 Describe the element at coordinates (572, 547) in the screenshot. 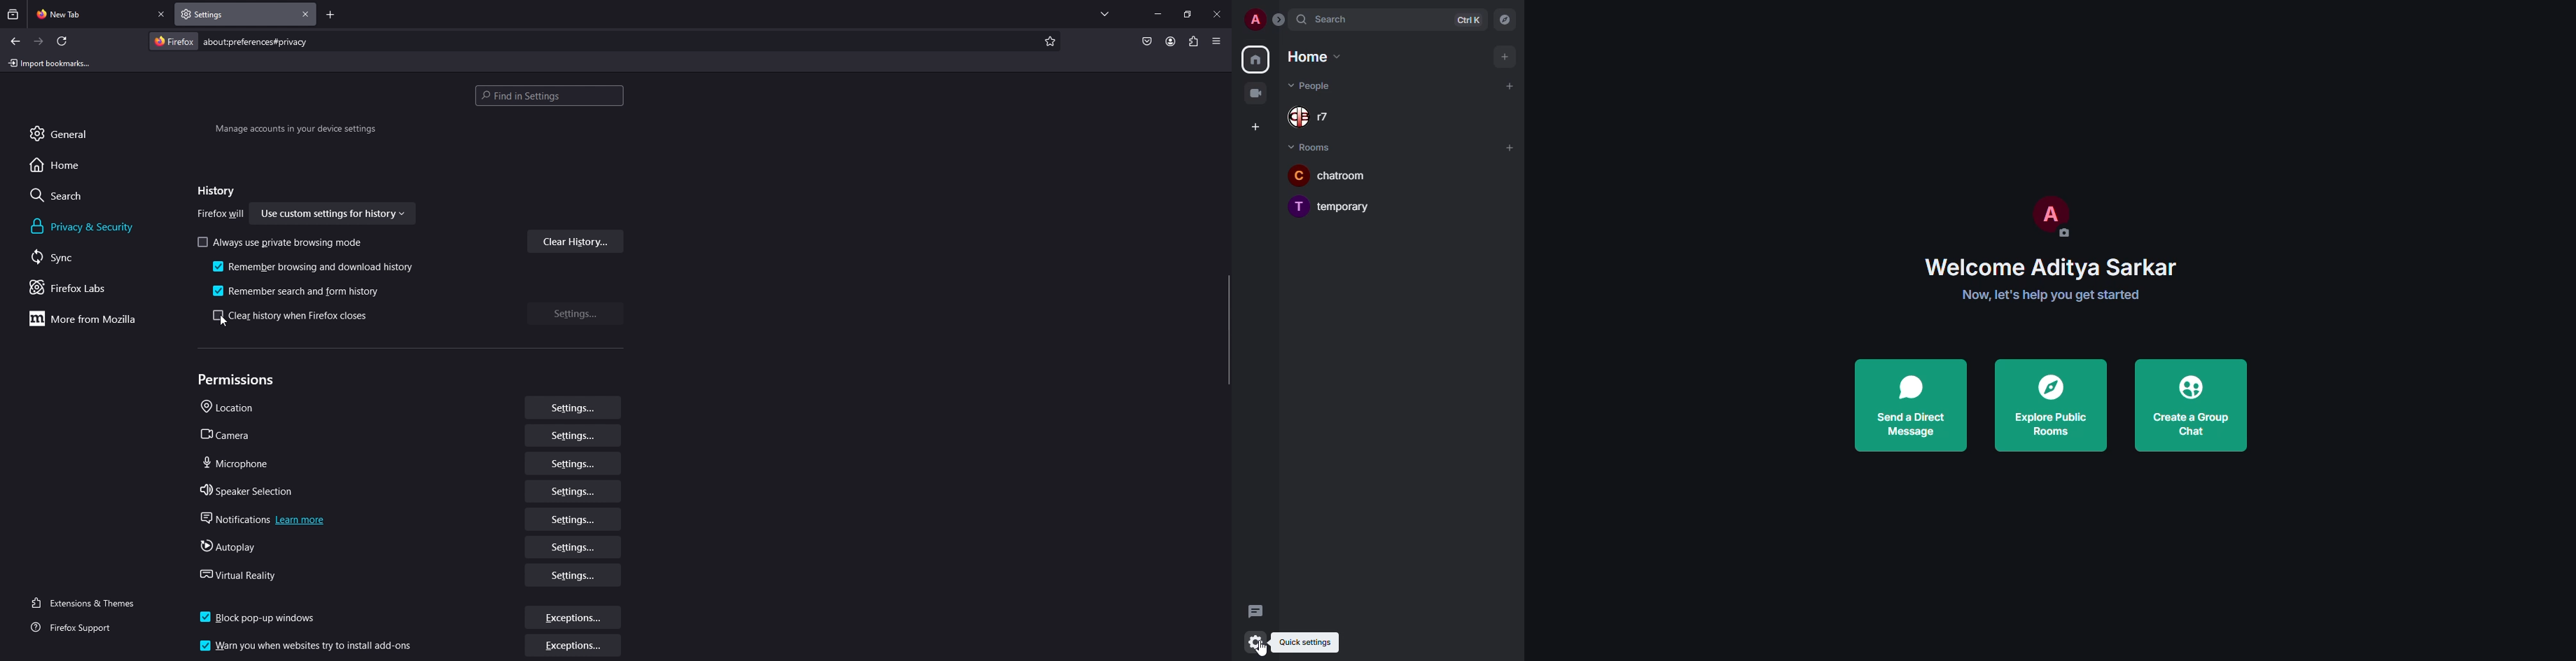

I see `settings` at that location.